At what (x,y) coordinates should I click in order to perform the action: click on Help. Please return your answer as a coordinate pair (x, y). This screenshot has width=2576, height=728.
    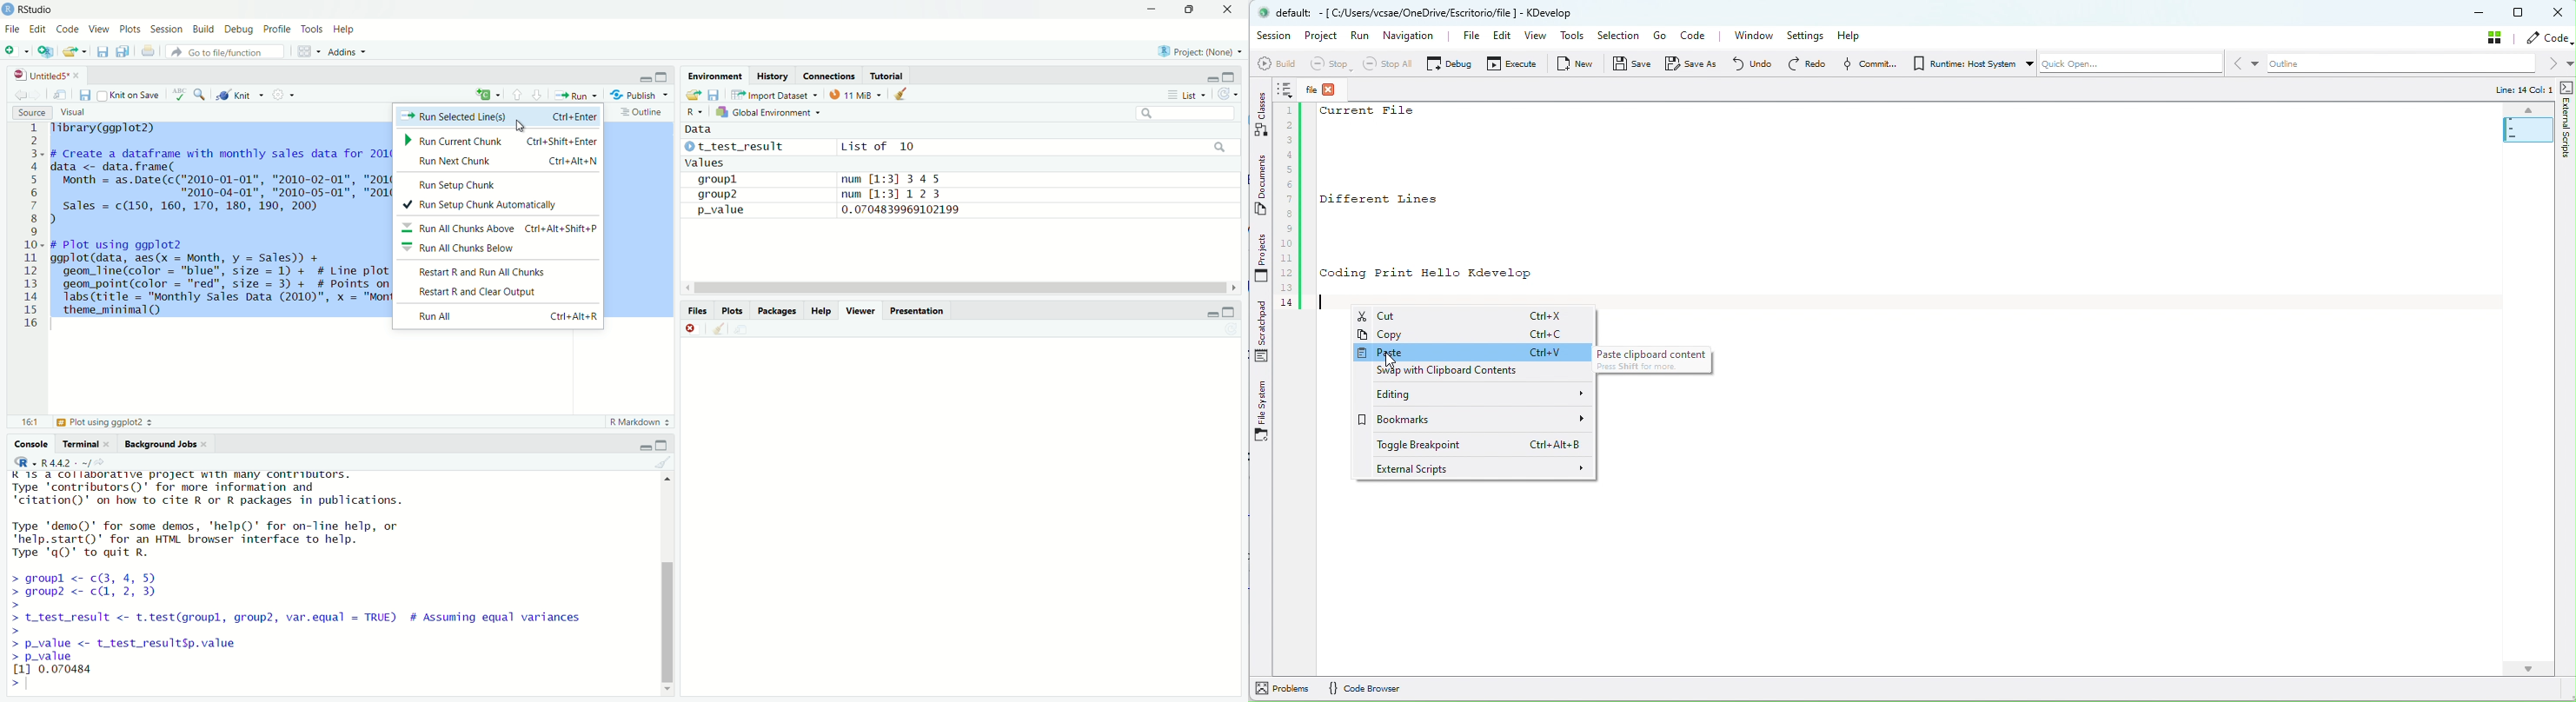
    Looking at the image, I should click on (1855, 35).